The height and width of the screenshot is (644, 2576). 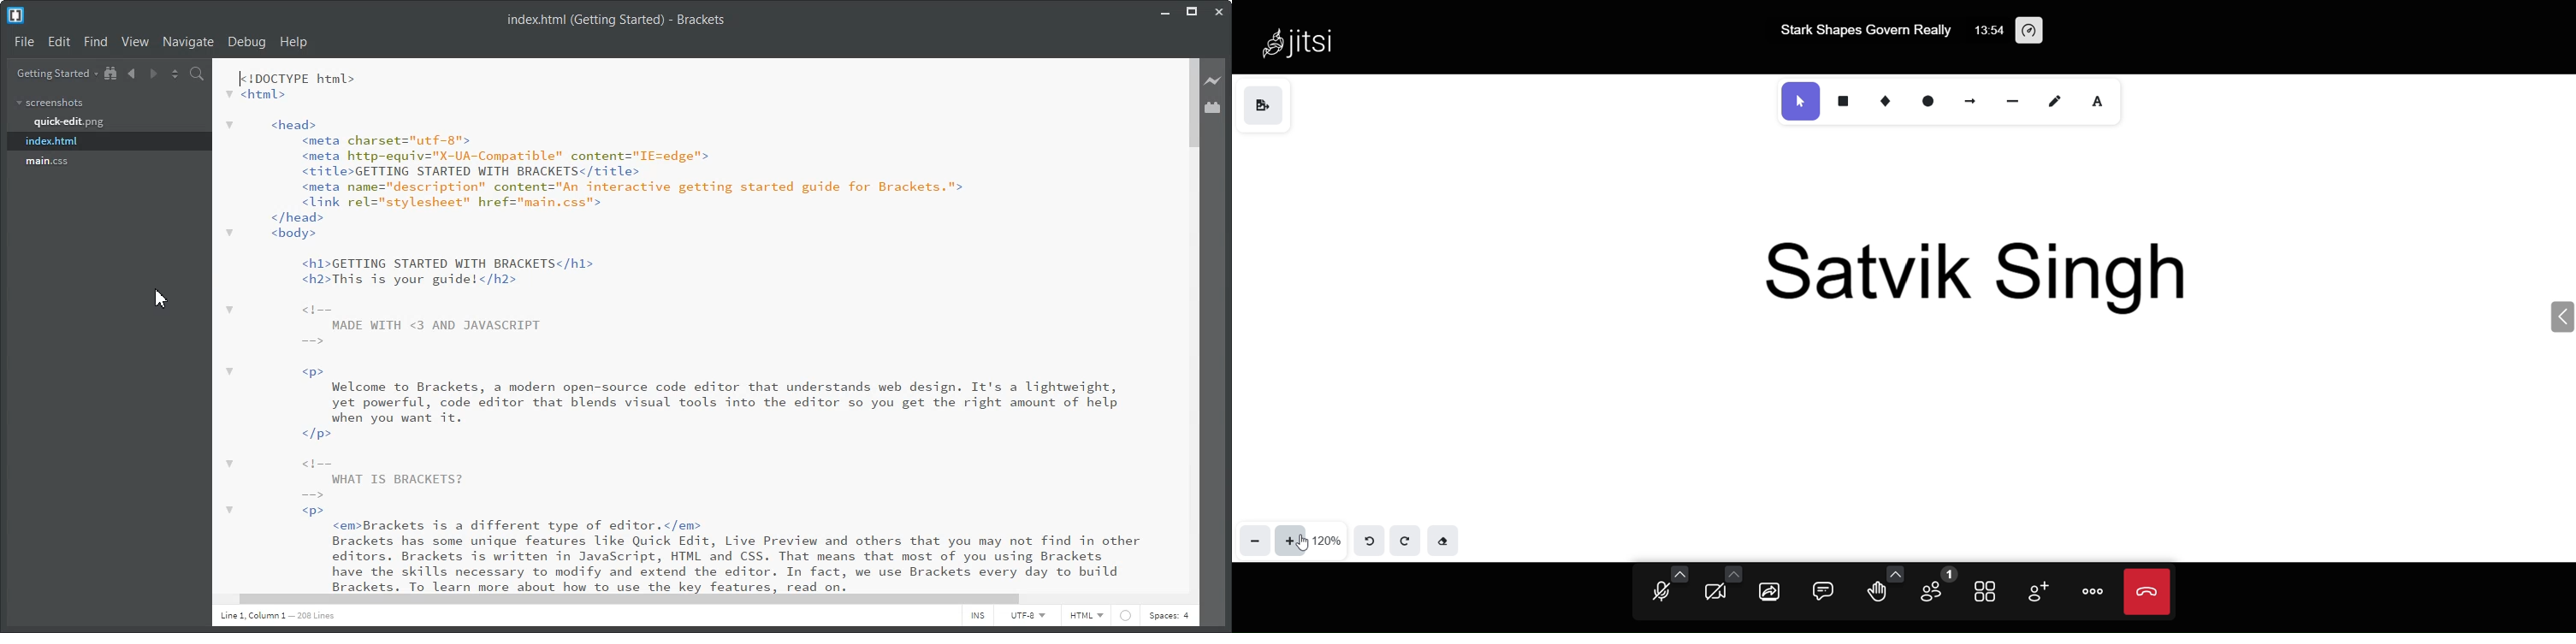 What do you see at coordinates (1304, 543) in the screenshot?
I see `cursor` at bounding box center [1304, 543].